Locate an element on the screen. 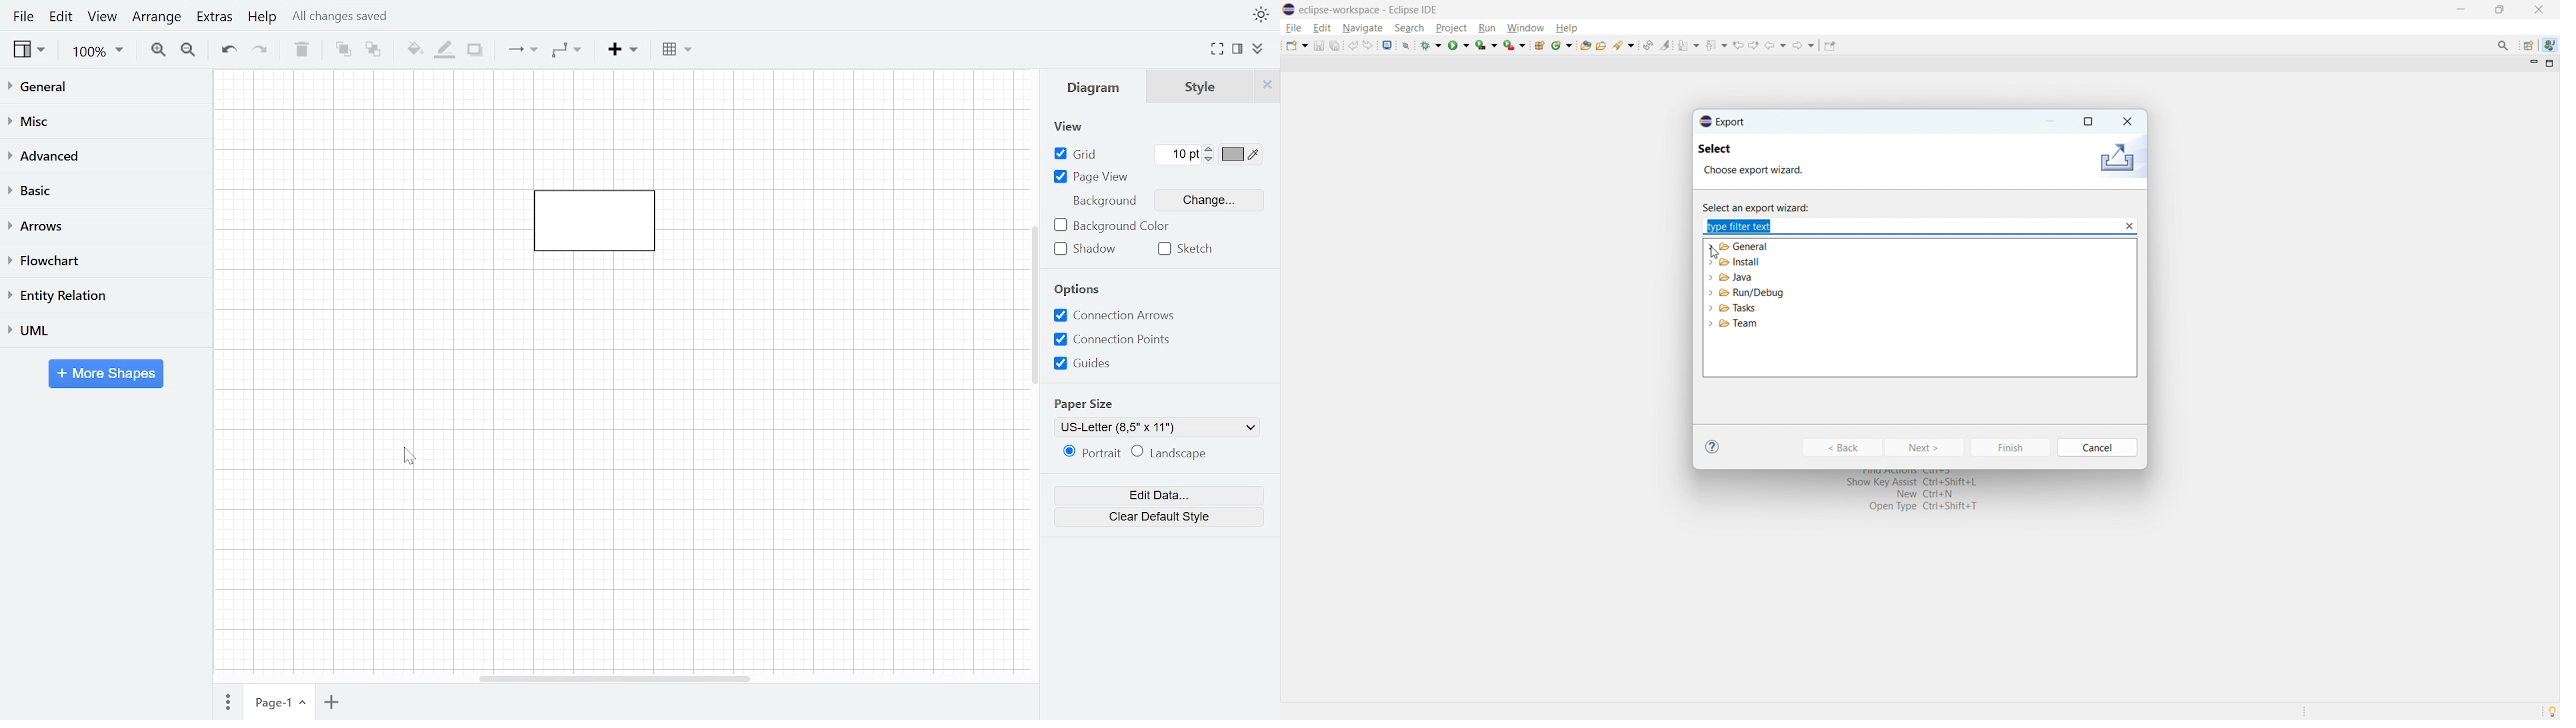 The height and width of the screenshot is (728, 2576). Change background is located at coordinates (1208, 200).